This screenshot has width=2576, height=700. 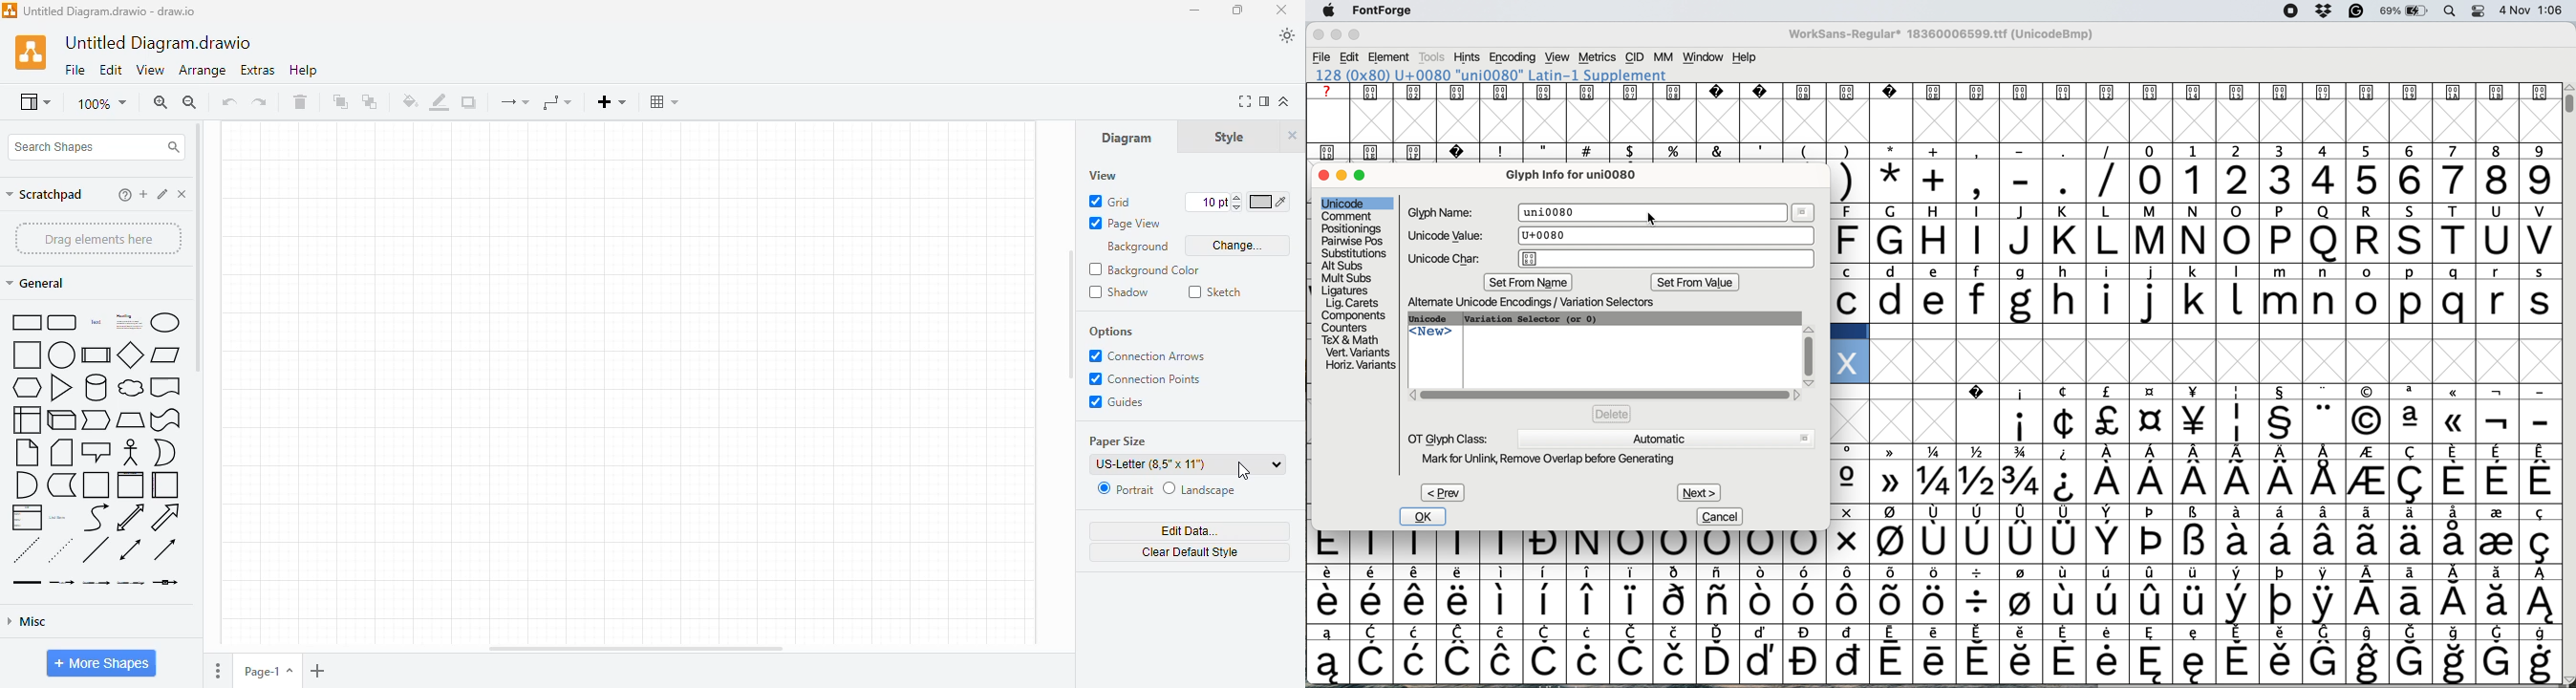 I want to click on date and time, so click(x=2533, y=10).